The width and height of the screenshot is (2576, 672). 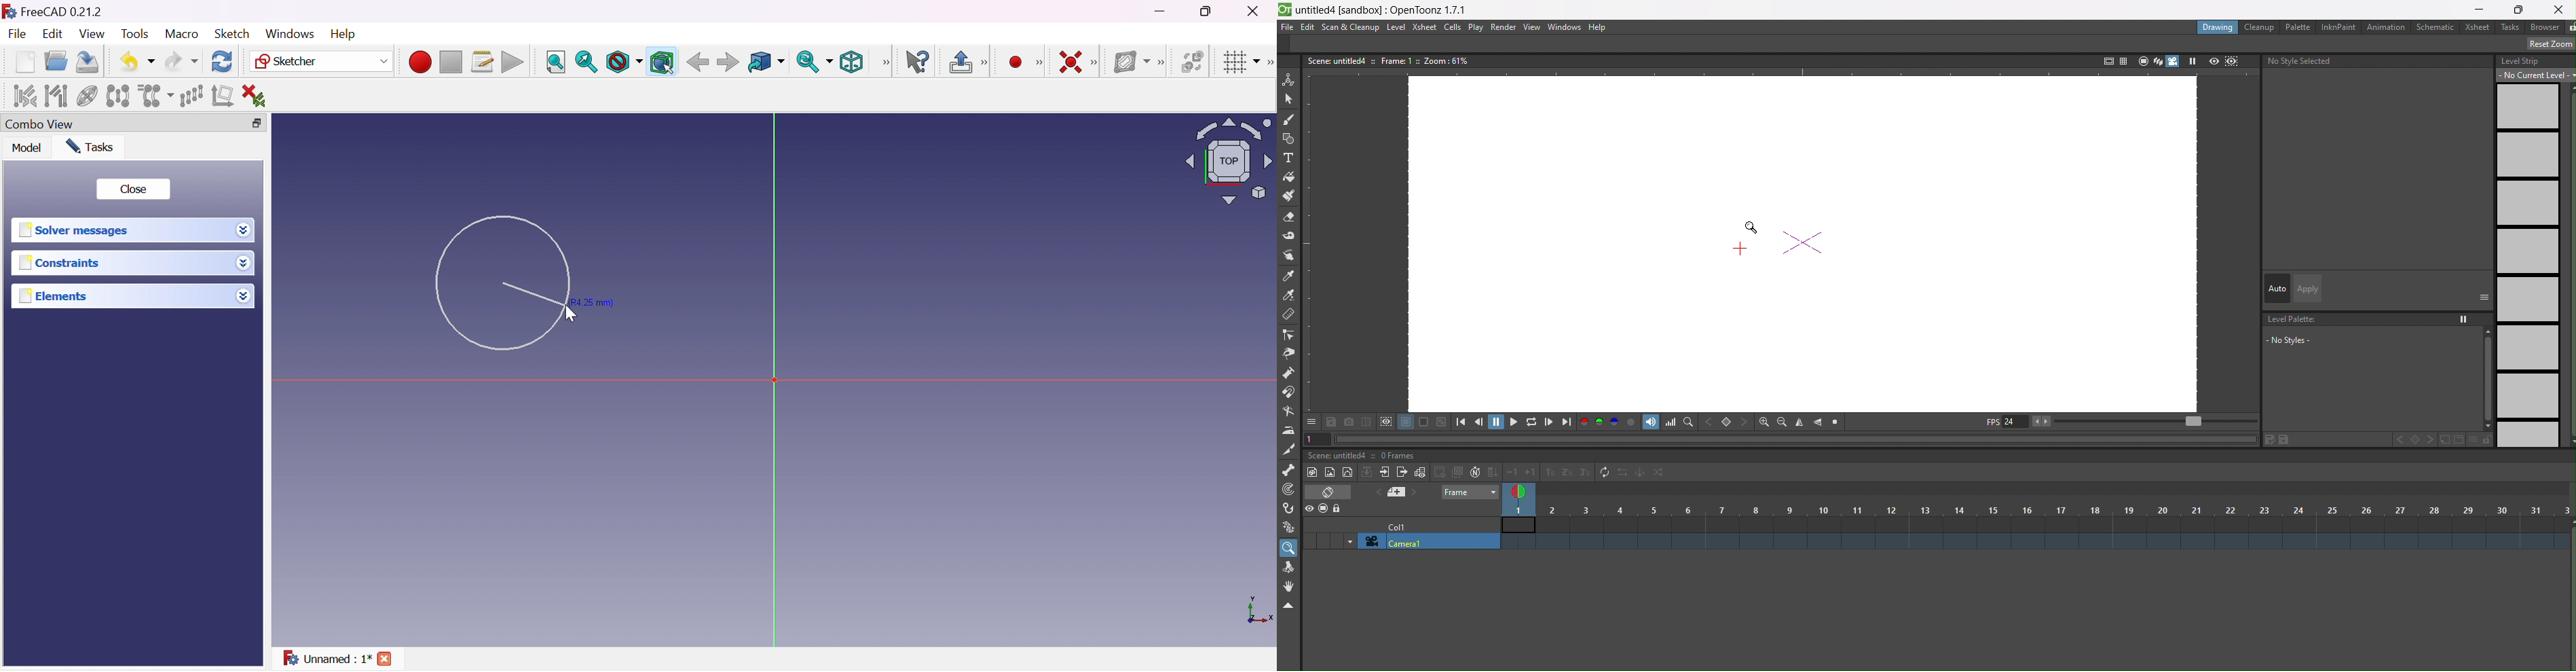 I want to click on Delete all constraints, so click(x=259, y=96).